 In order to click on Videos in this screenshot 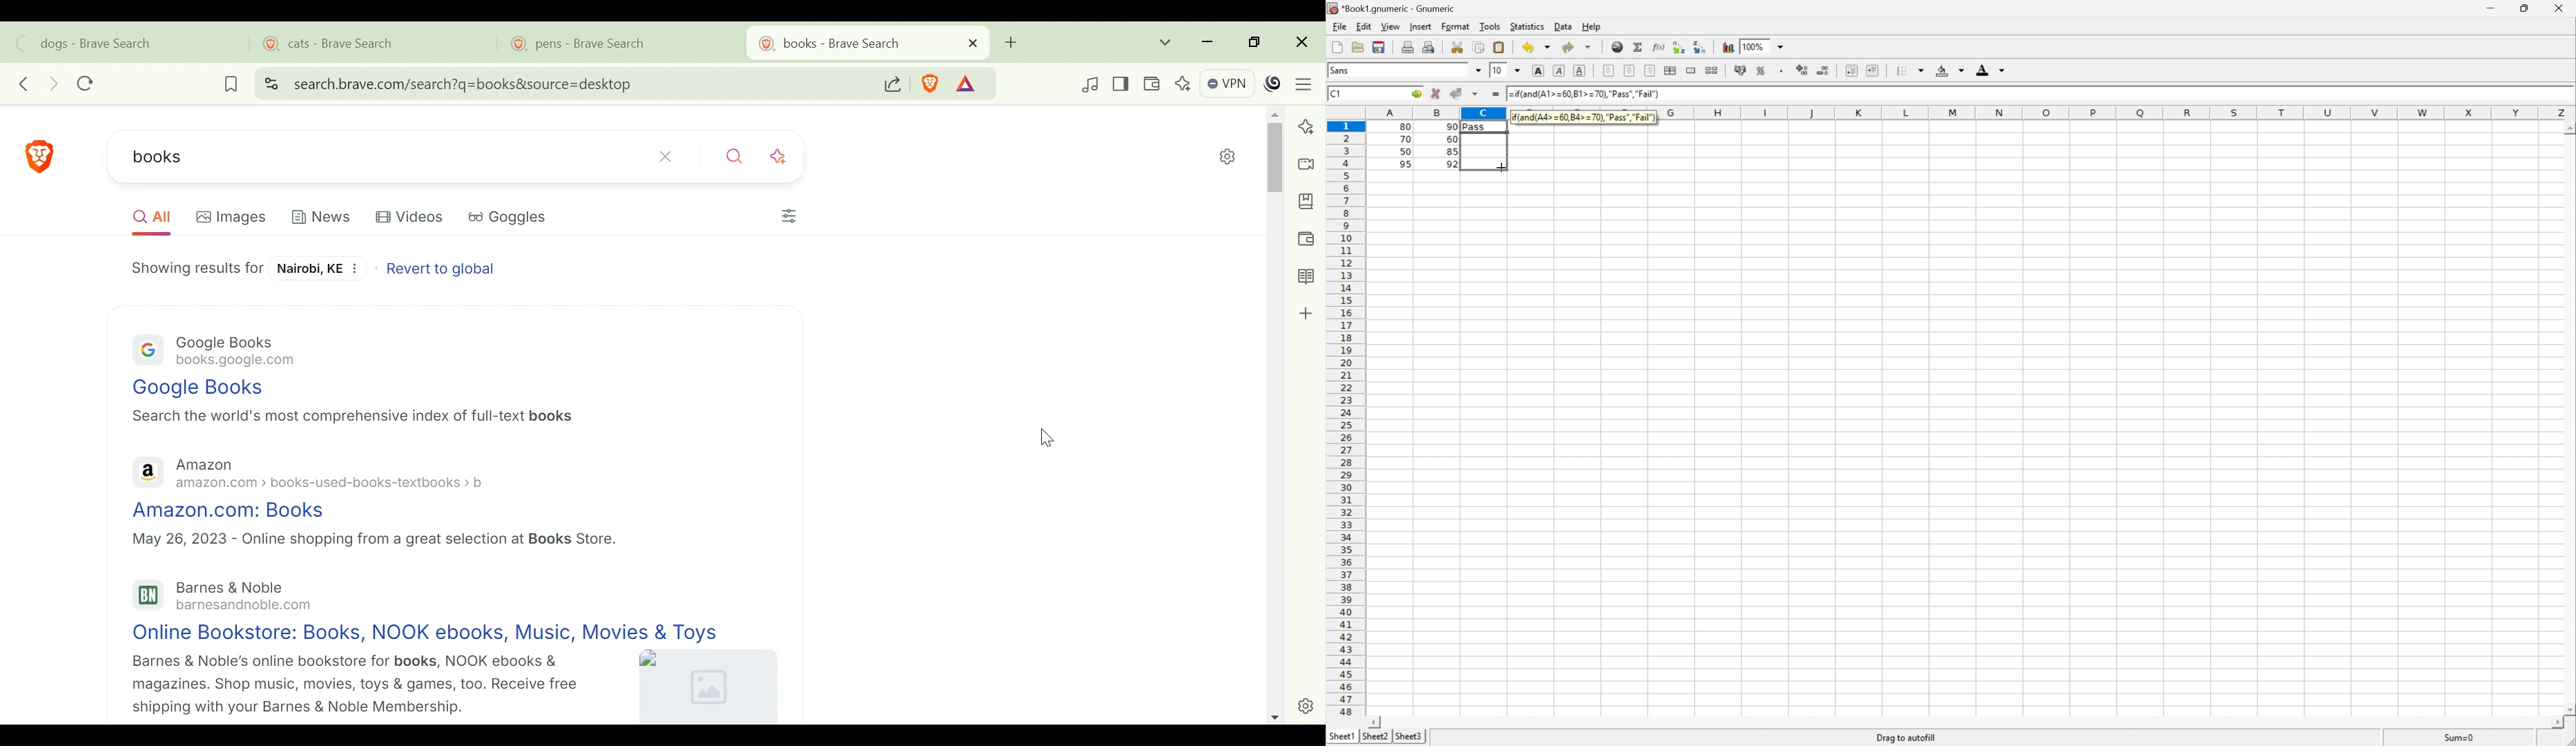, I will do `click(409, 216)`.